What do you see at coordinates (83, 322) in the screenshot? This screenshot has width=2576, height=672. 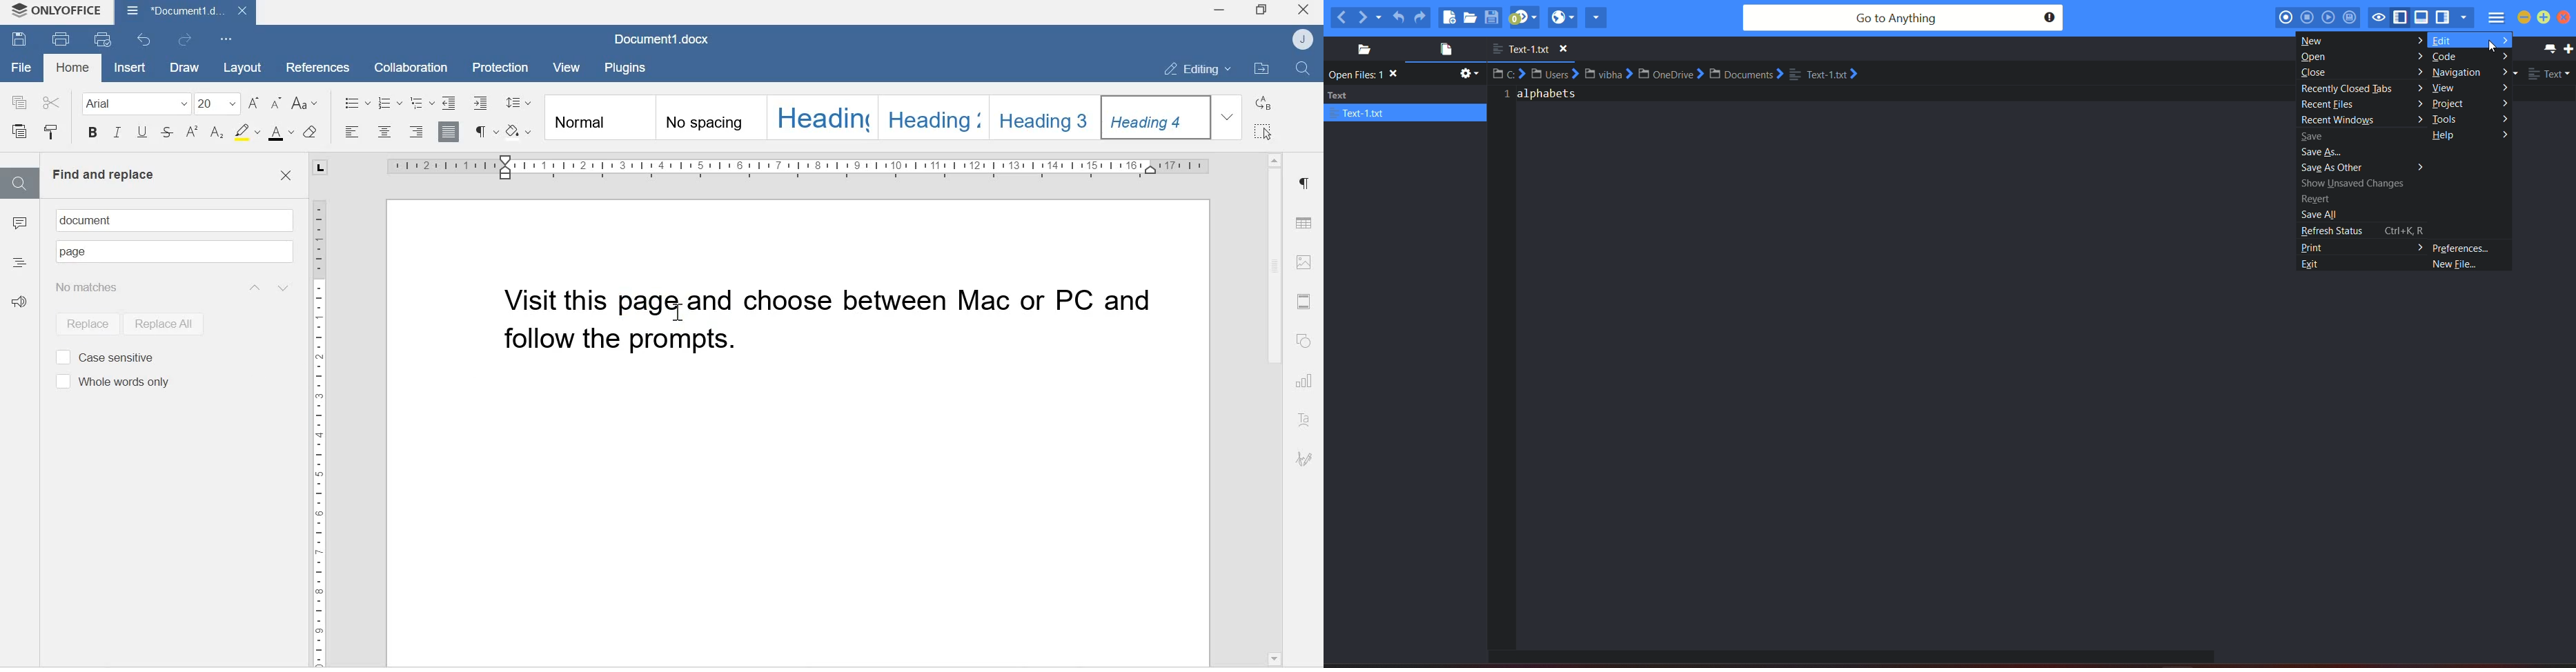 I see `Replace` at bounding box center [83, 322].